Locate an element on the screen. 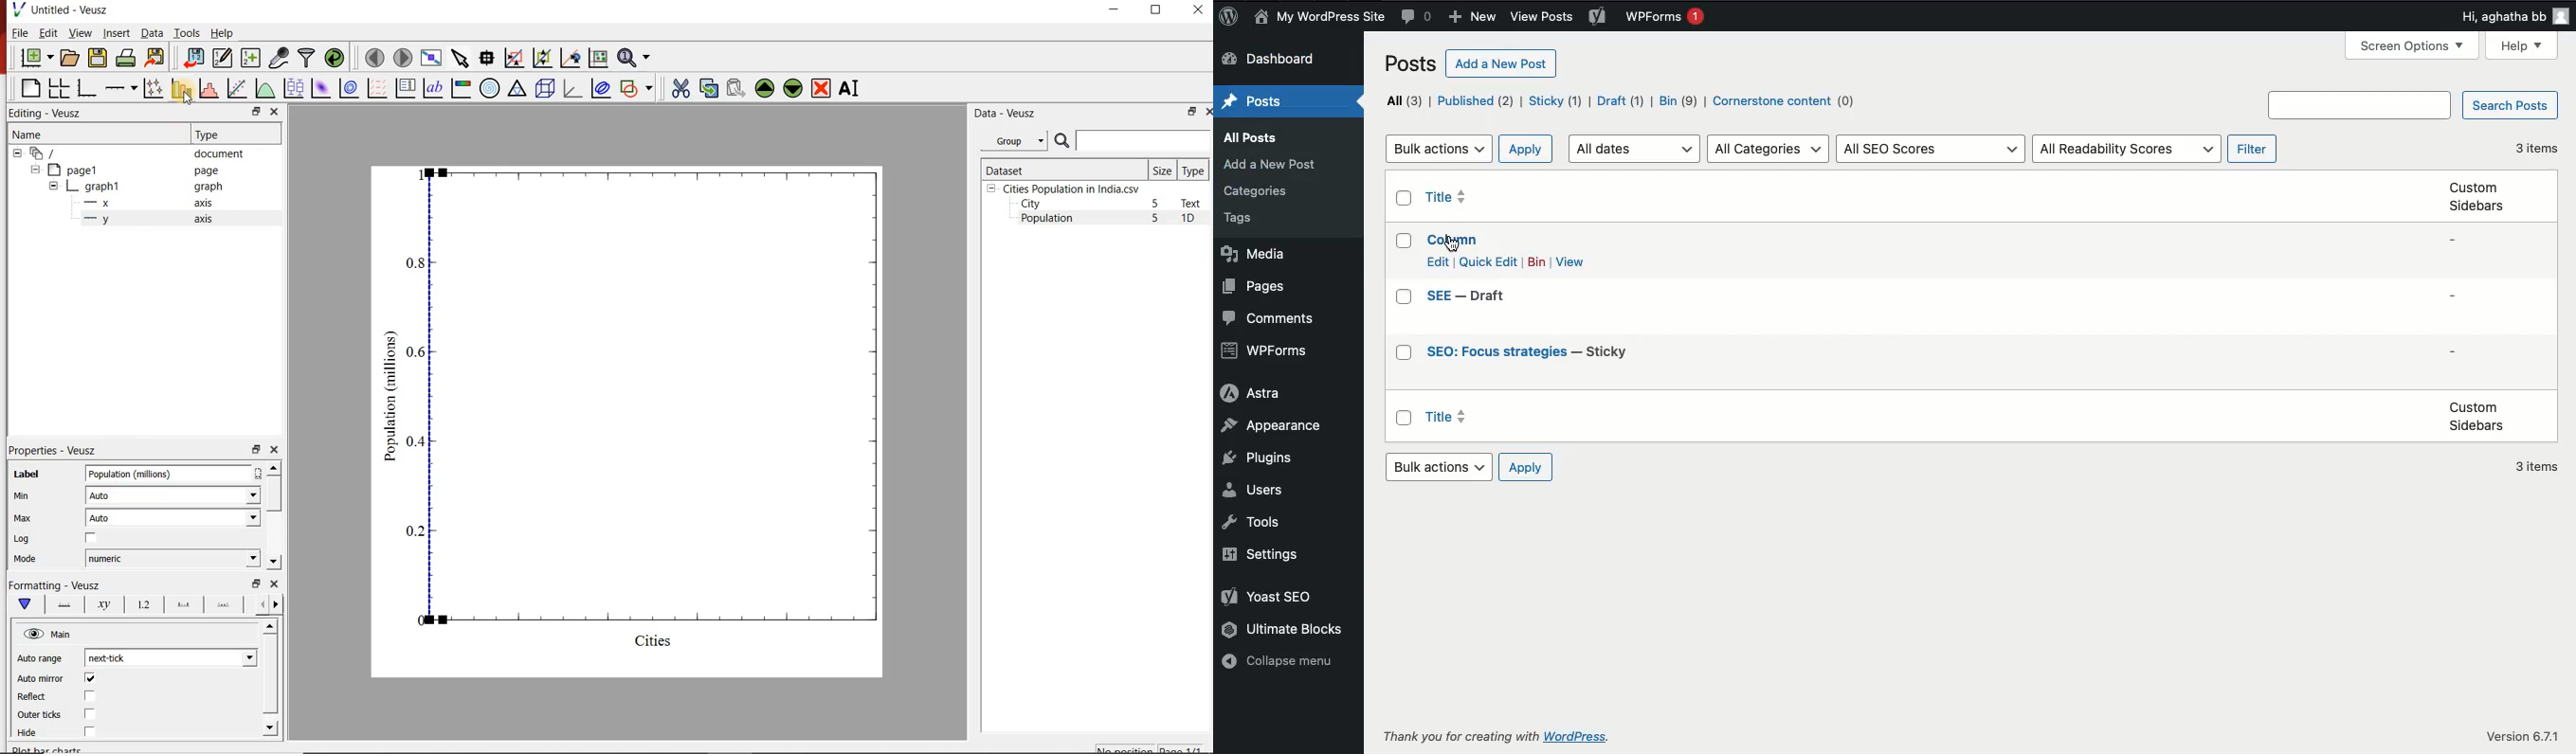  City is located at coordinates (1031, 204).